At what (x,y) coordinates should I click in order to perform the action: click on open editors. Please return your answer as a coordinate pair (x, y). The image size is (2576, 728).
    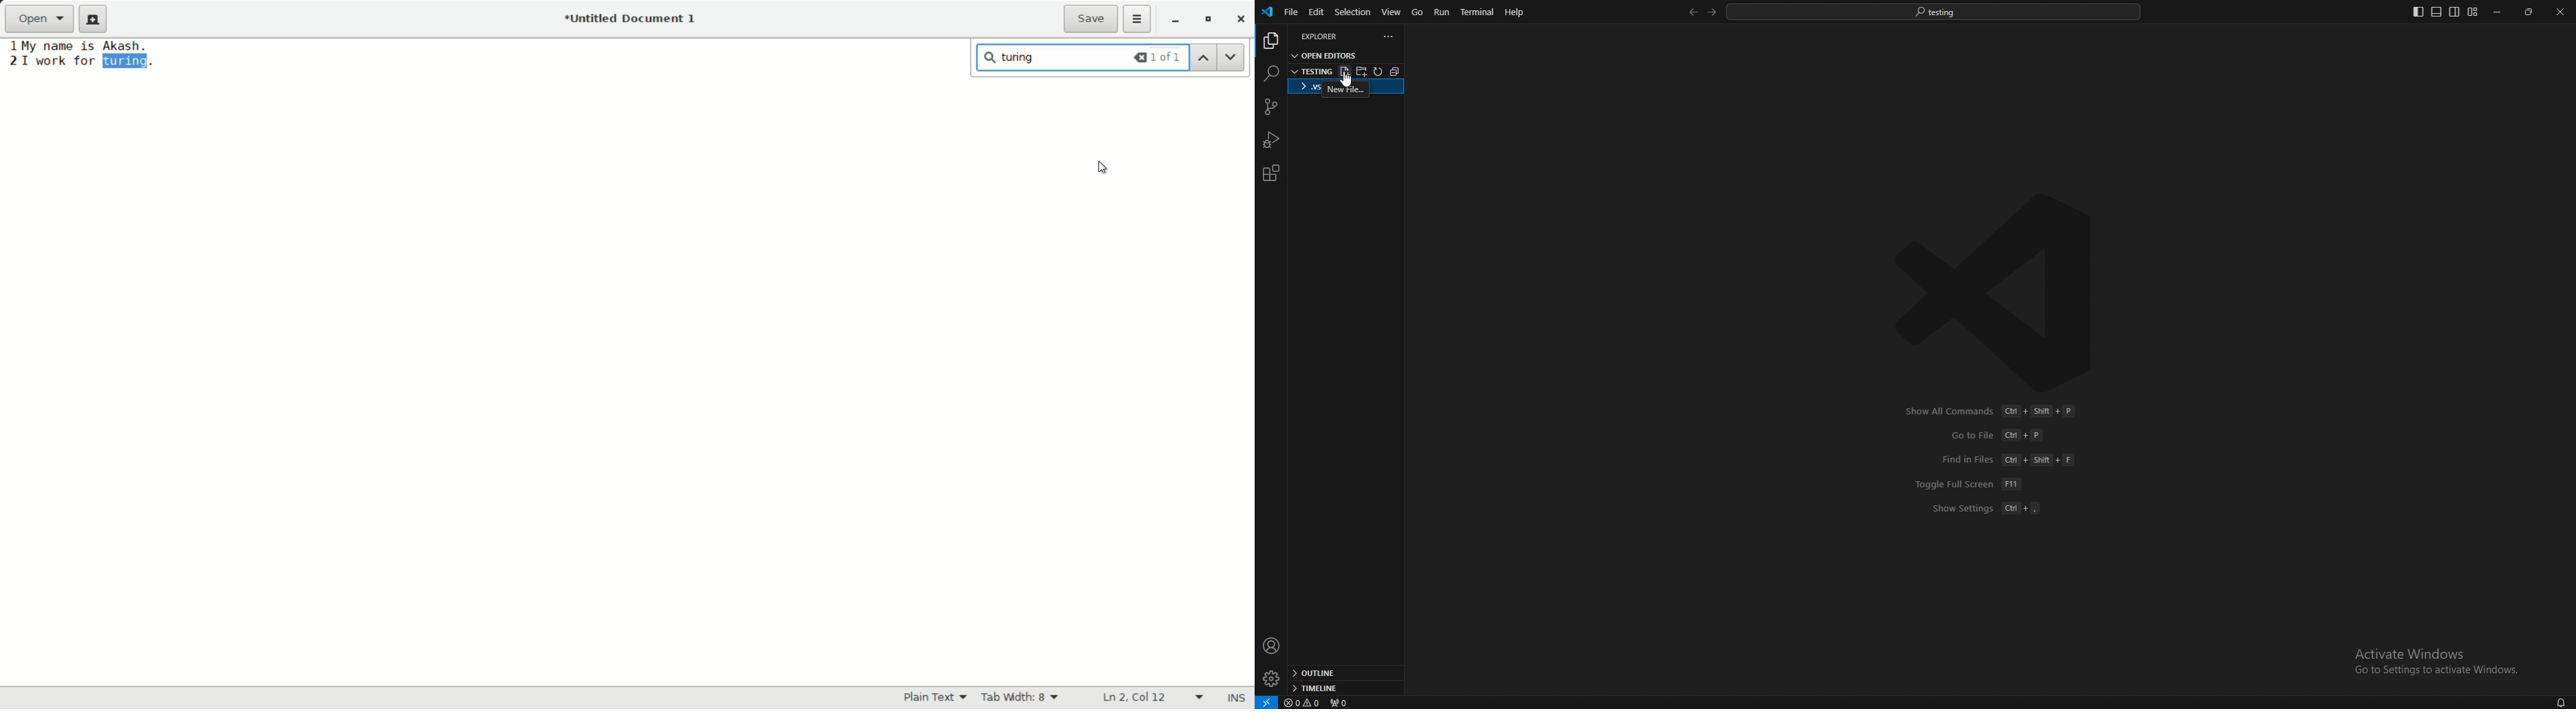
    Looking at the image, I should click on (1326, 54).